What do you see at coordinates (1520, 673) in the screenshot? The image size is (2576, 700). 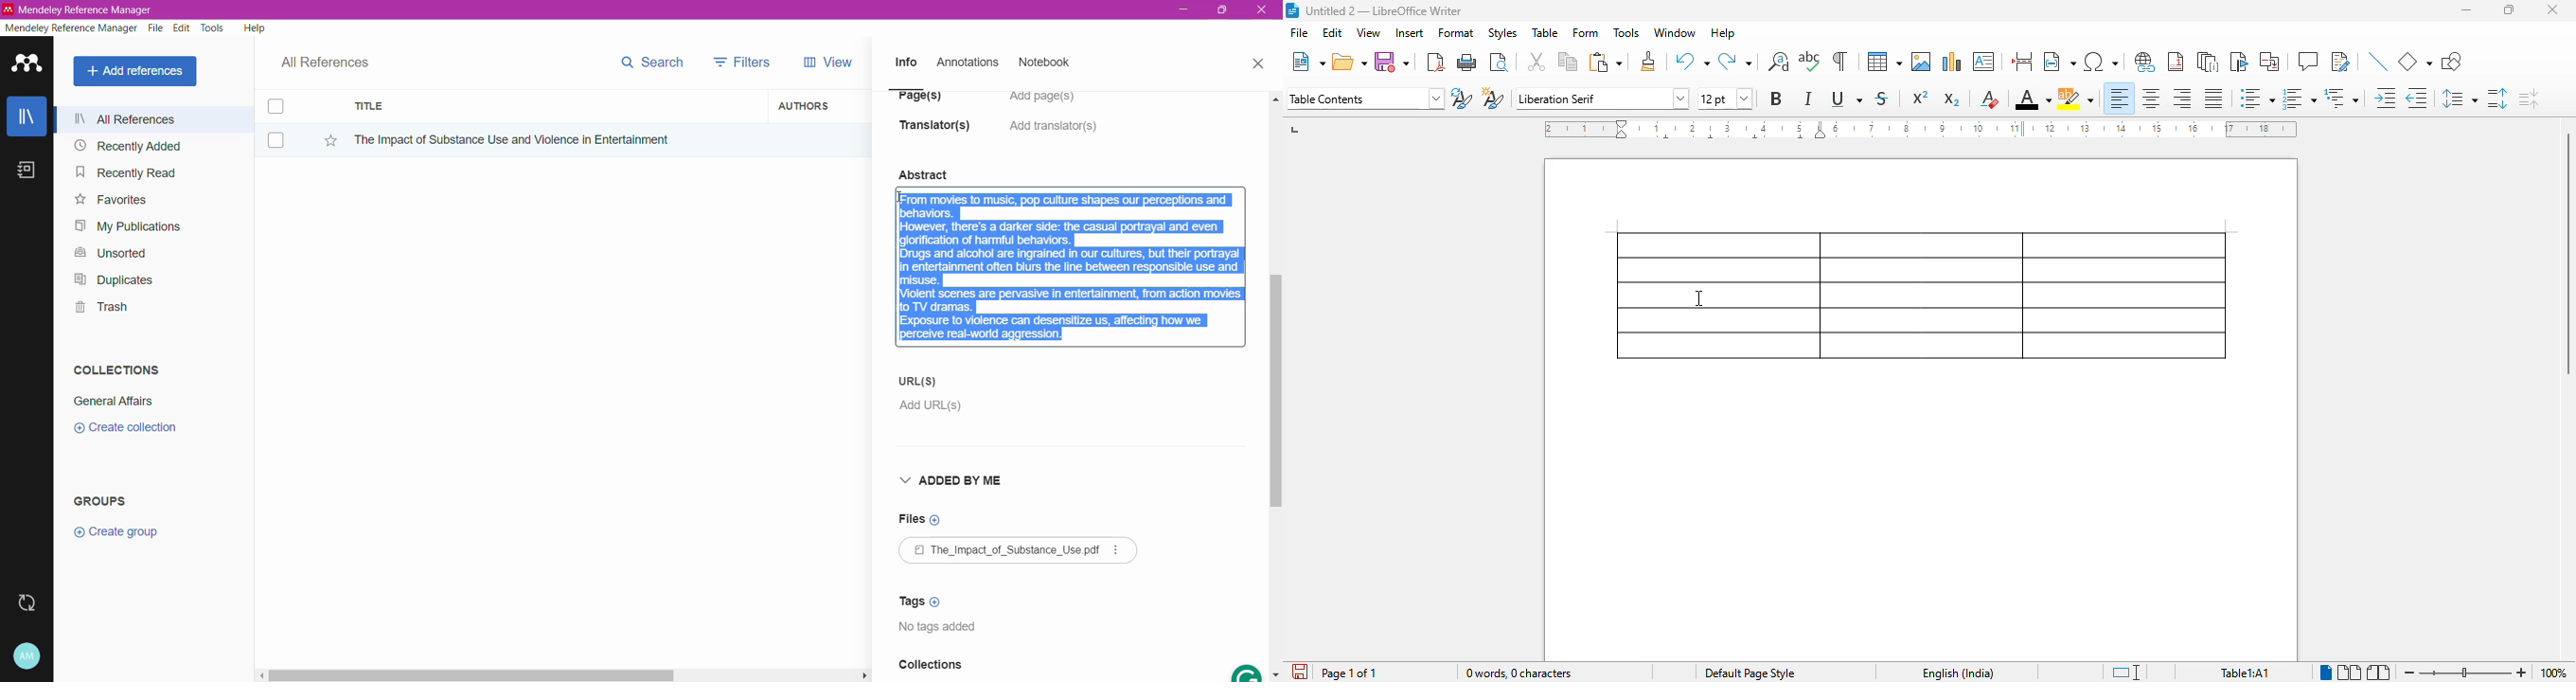 I see `0 words, 0 characters` at bounding box center [1520, 673].